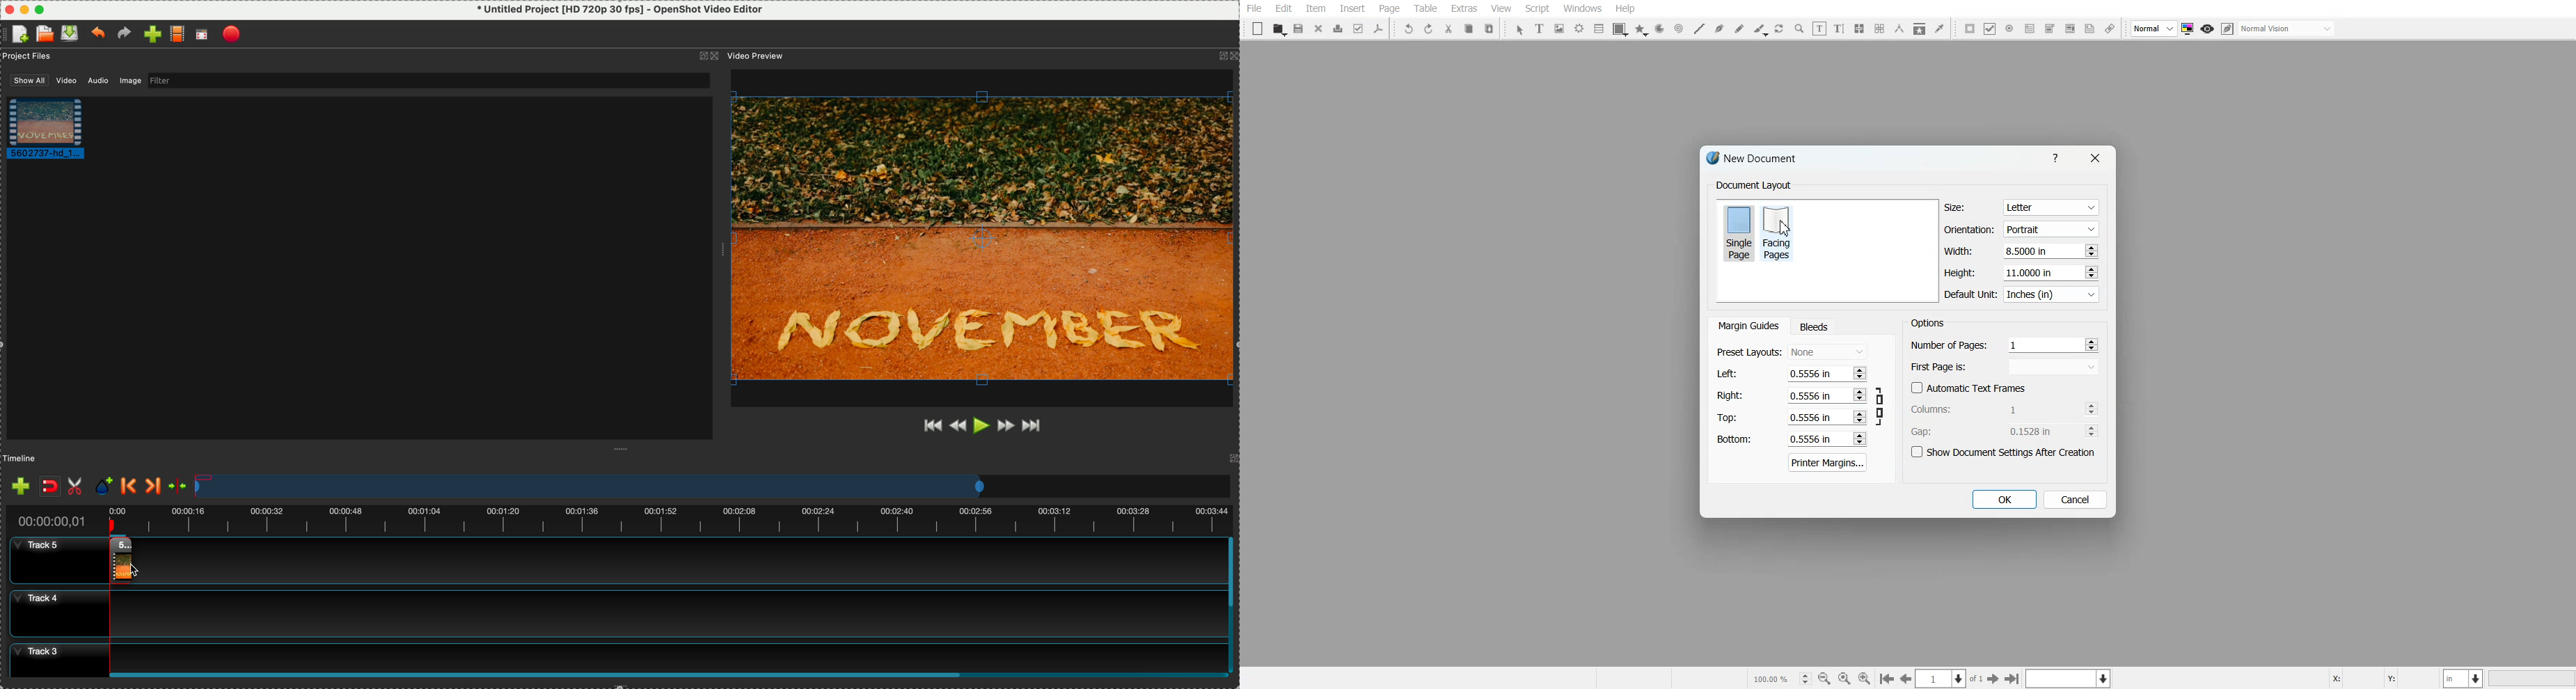 This screenshot has width=2576, height=700. I want to click on Page, so click(1389, 9).